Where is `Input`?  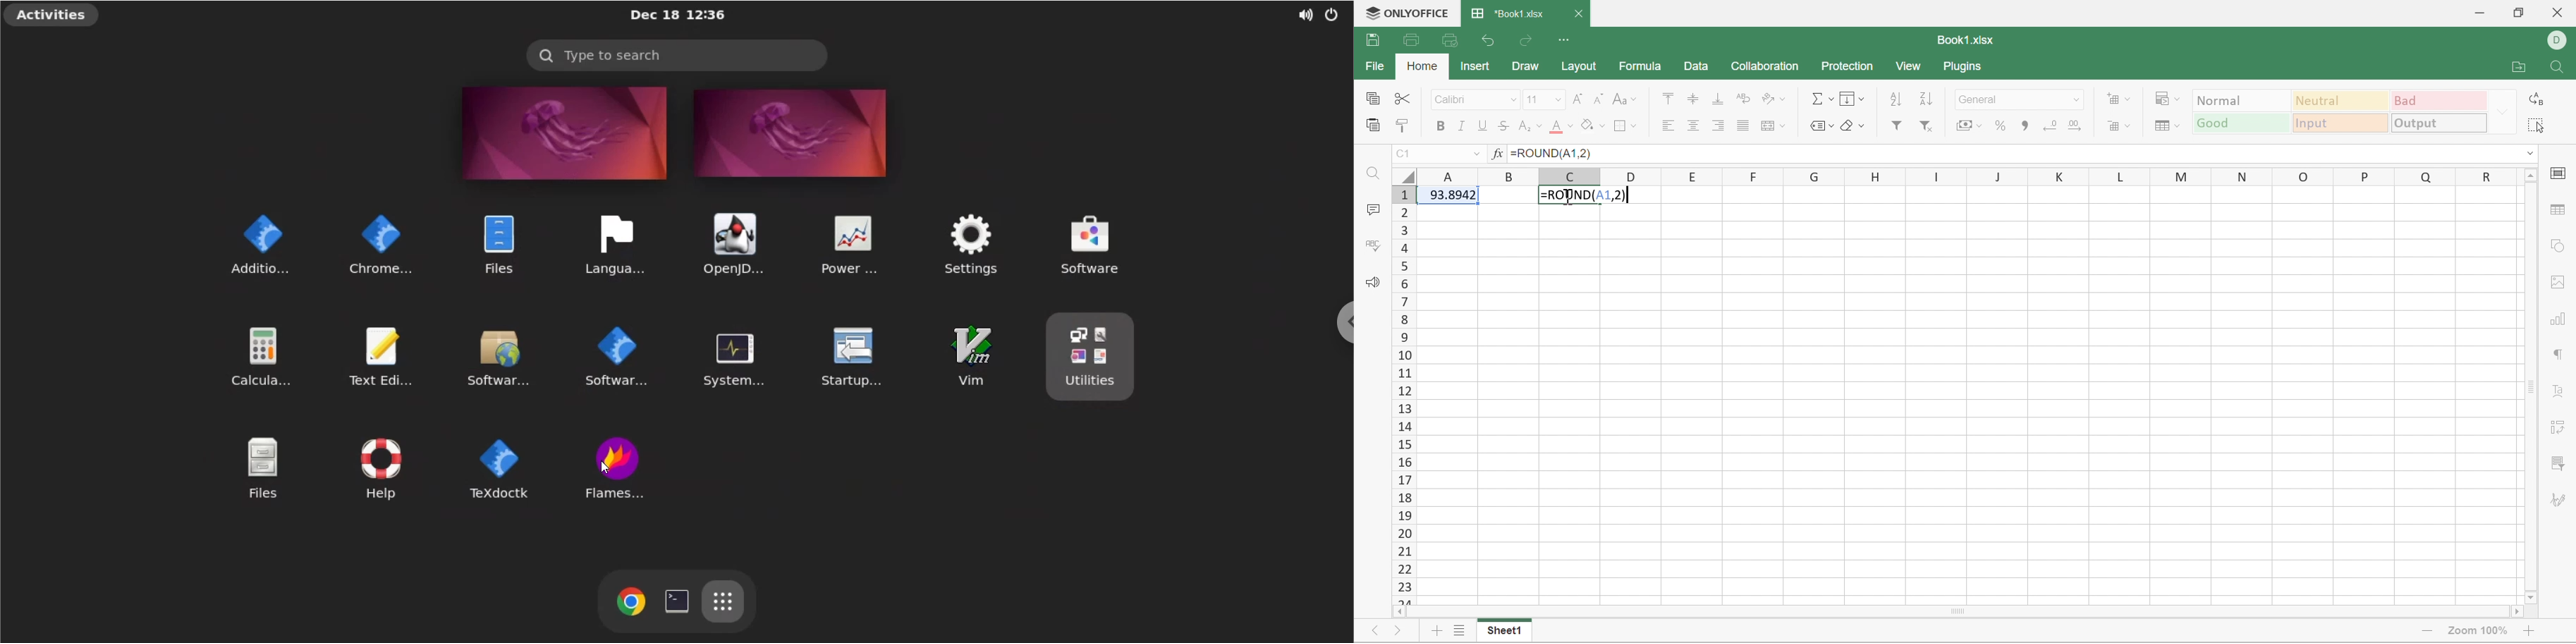 Input is located at coordinates (2342, 125).